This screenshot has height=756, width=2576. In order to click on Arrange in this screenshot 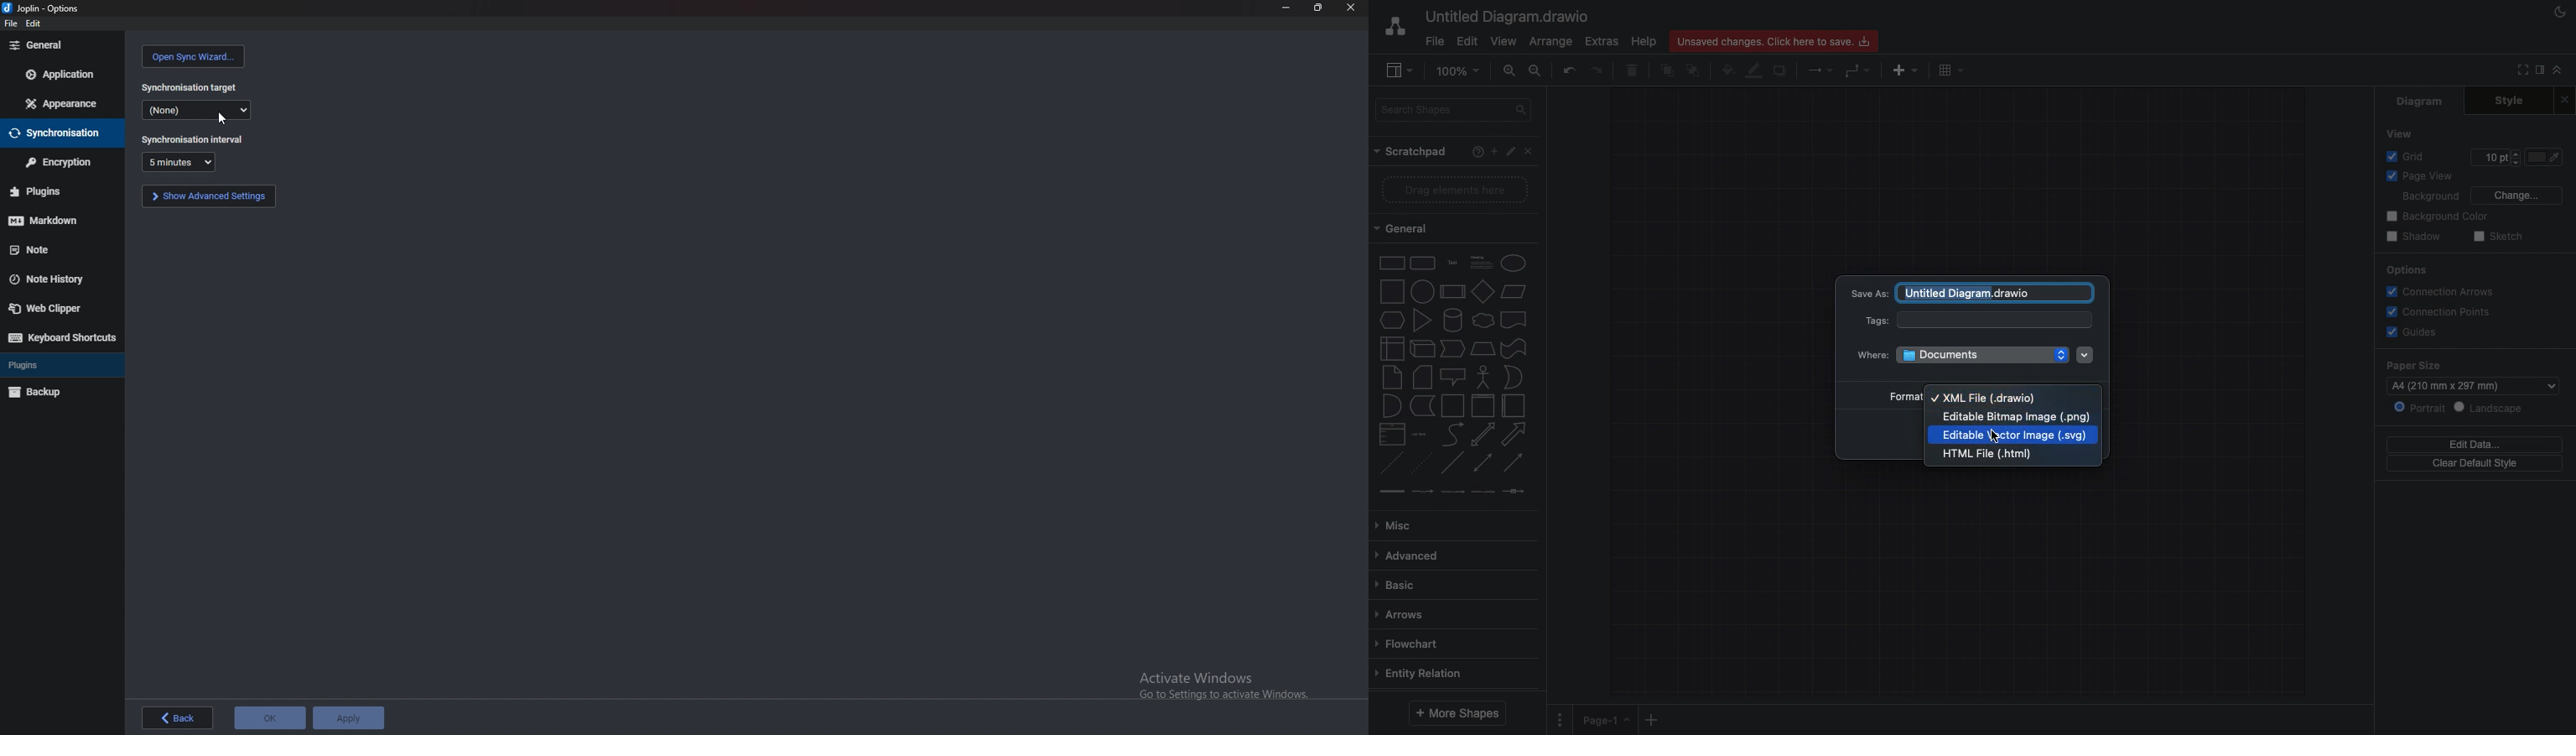, I will do `click(1550, 43)`.